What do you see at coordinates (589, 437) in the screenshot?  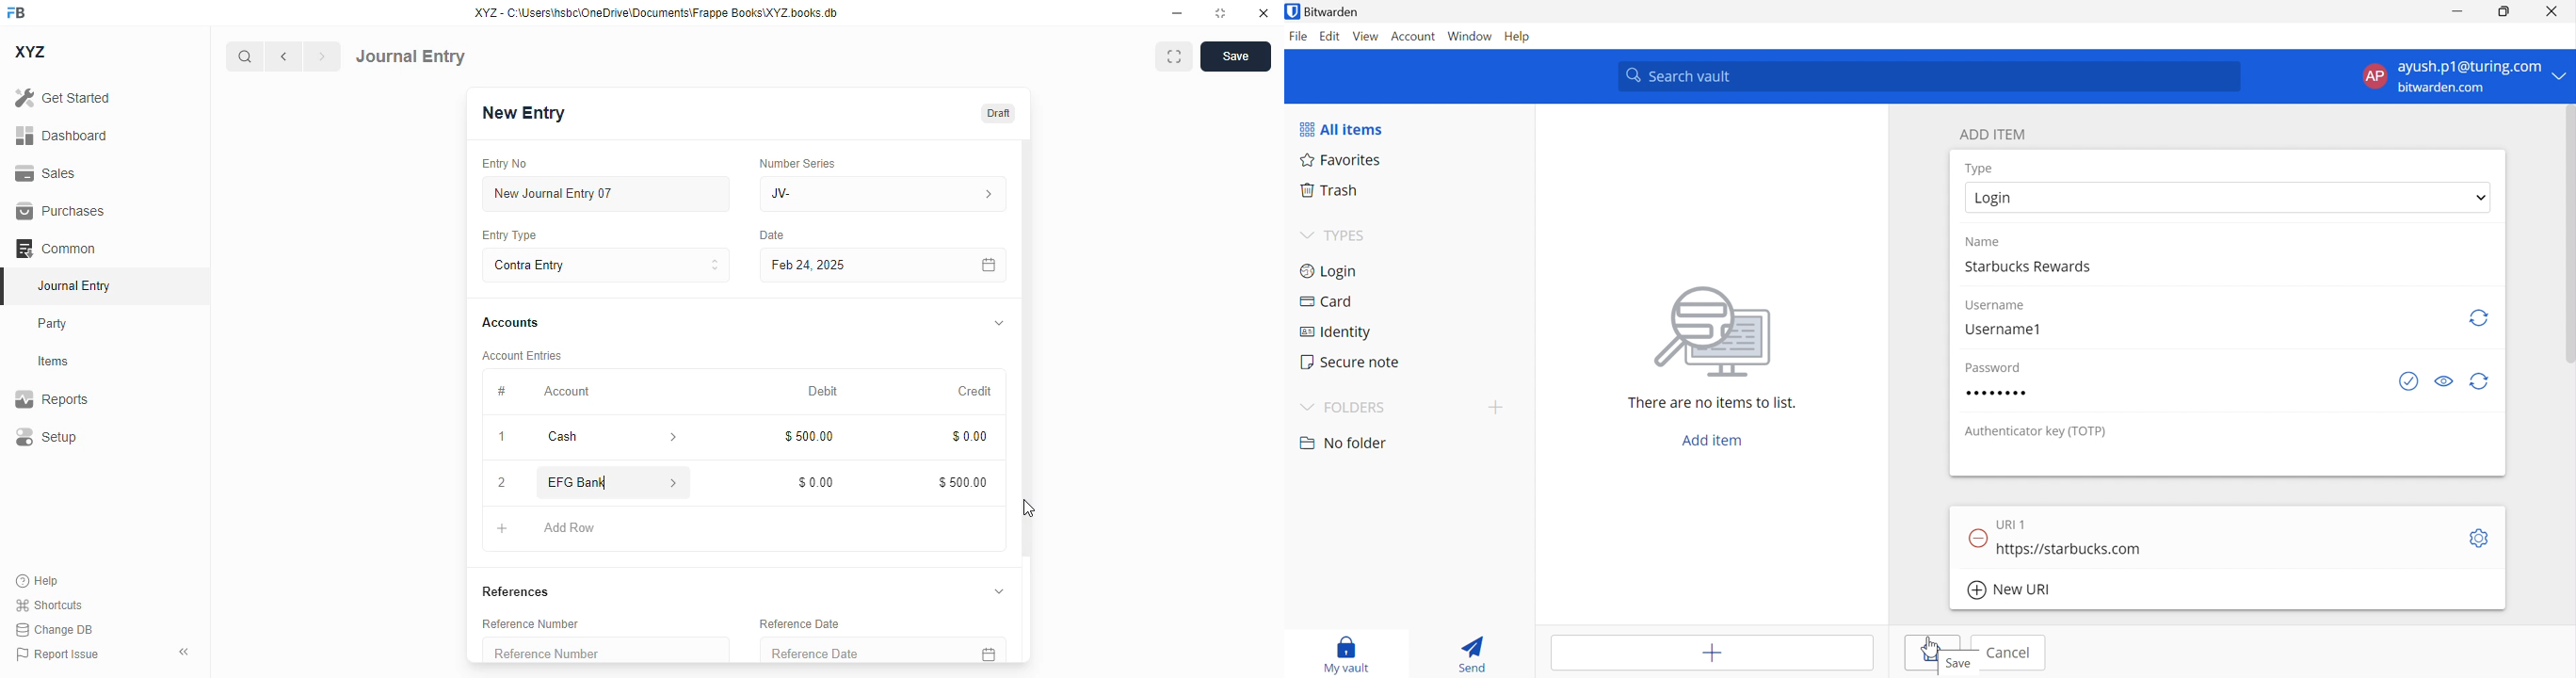 I see `cash ` at bounding box center [589, 437].